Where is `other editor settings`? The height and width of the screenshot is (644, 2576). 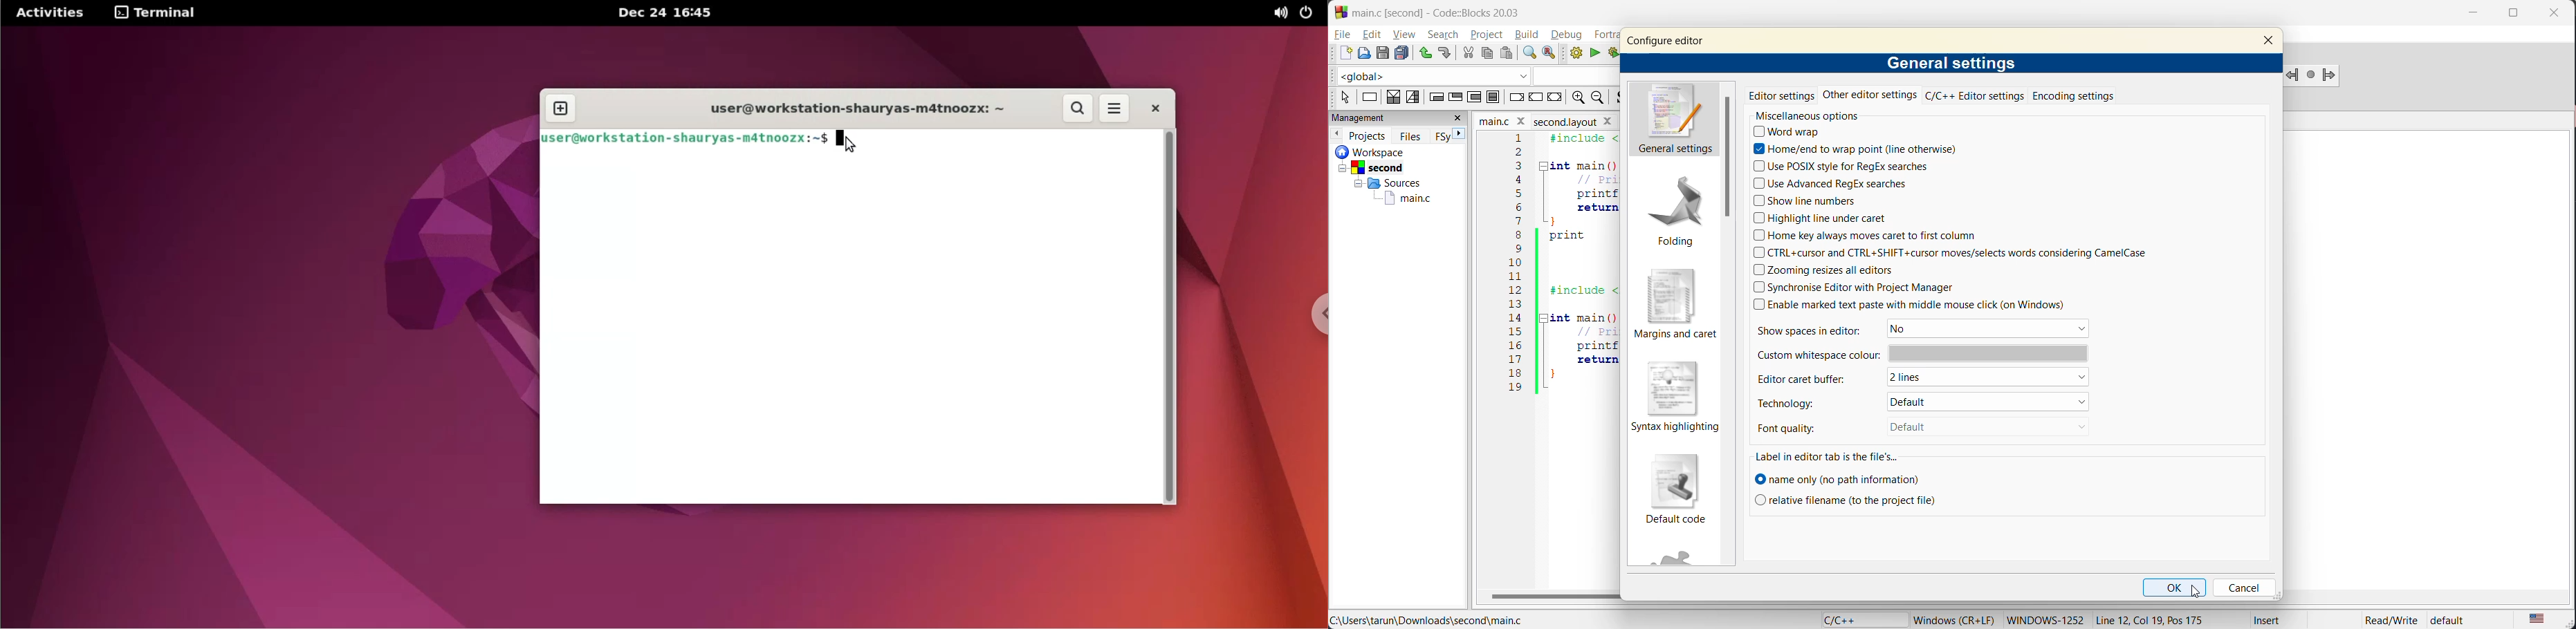
other editor settings is located at coordinates (1870, 98).